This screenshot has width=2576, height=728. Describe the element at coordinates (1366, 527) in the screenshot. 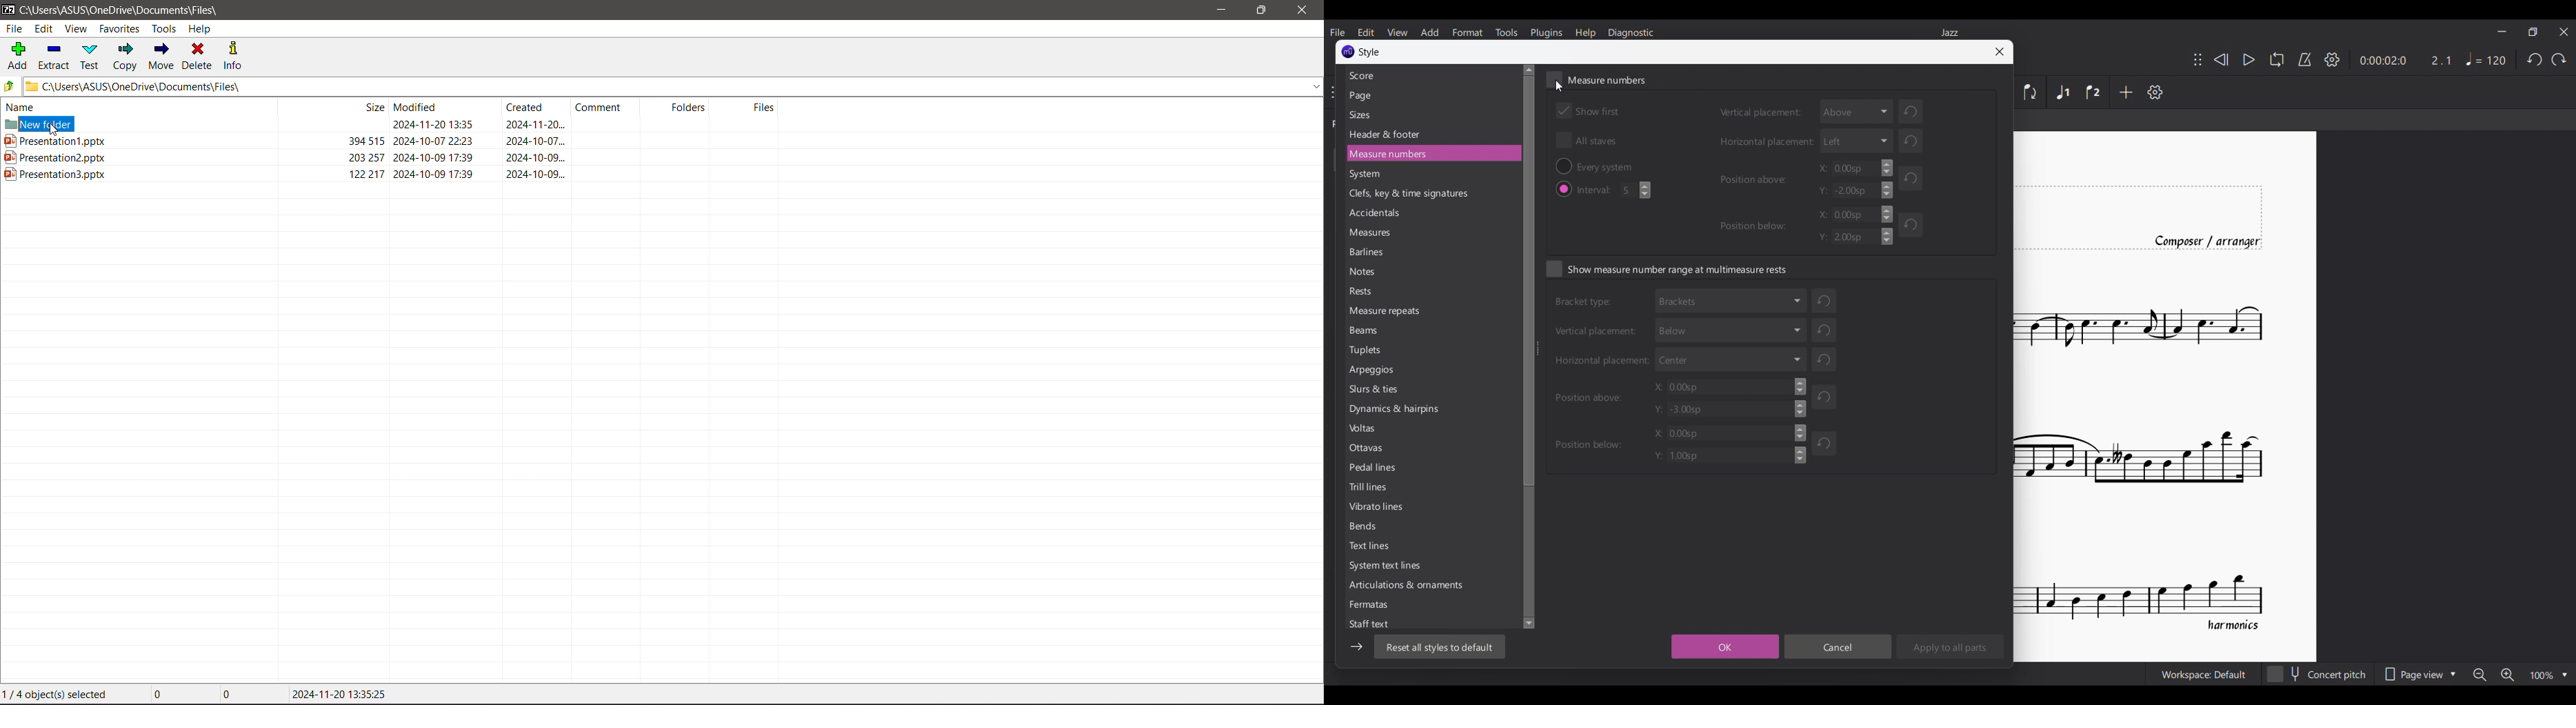

I see `Bends` at that location.